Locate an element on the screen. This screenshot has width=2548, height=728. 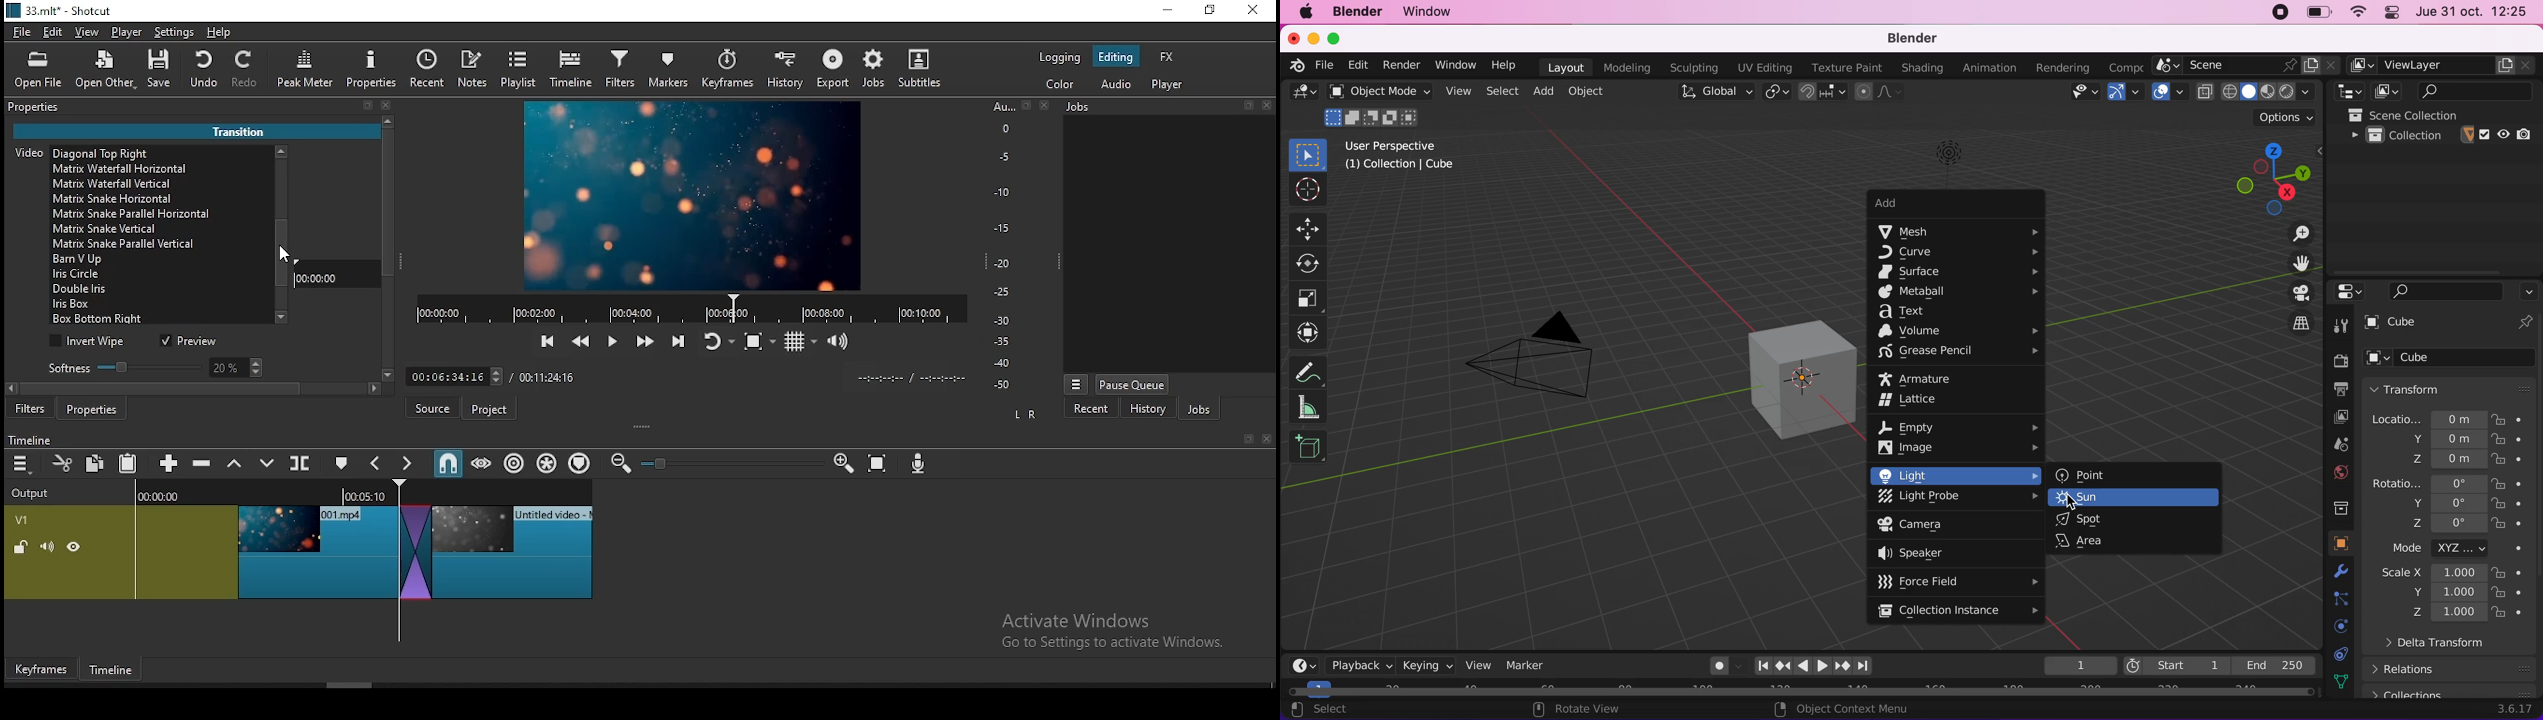
move the view is located at coordinates (2293, 263).